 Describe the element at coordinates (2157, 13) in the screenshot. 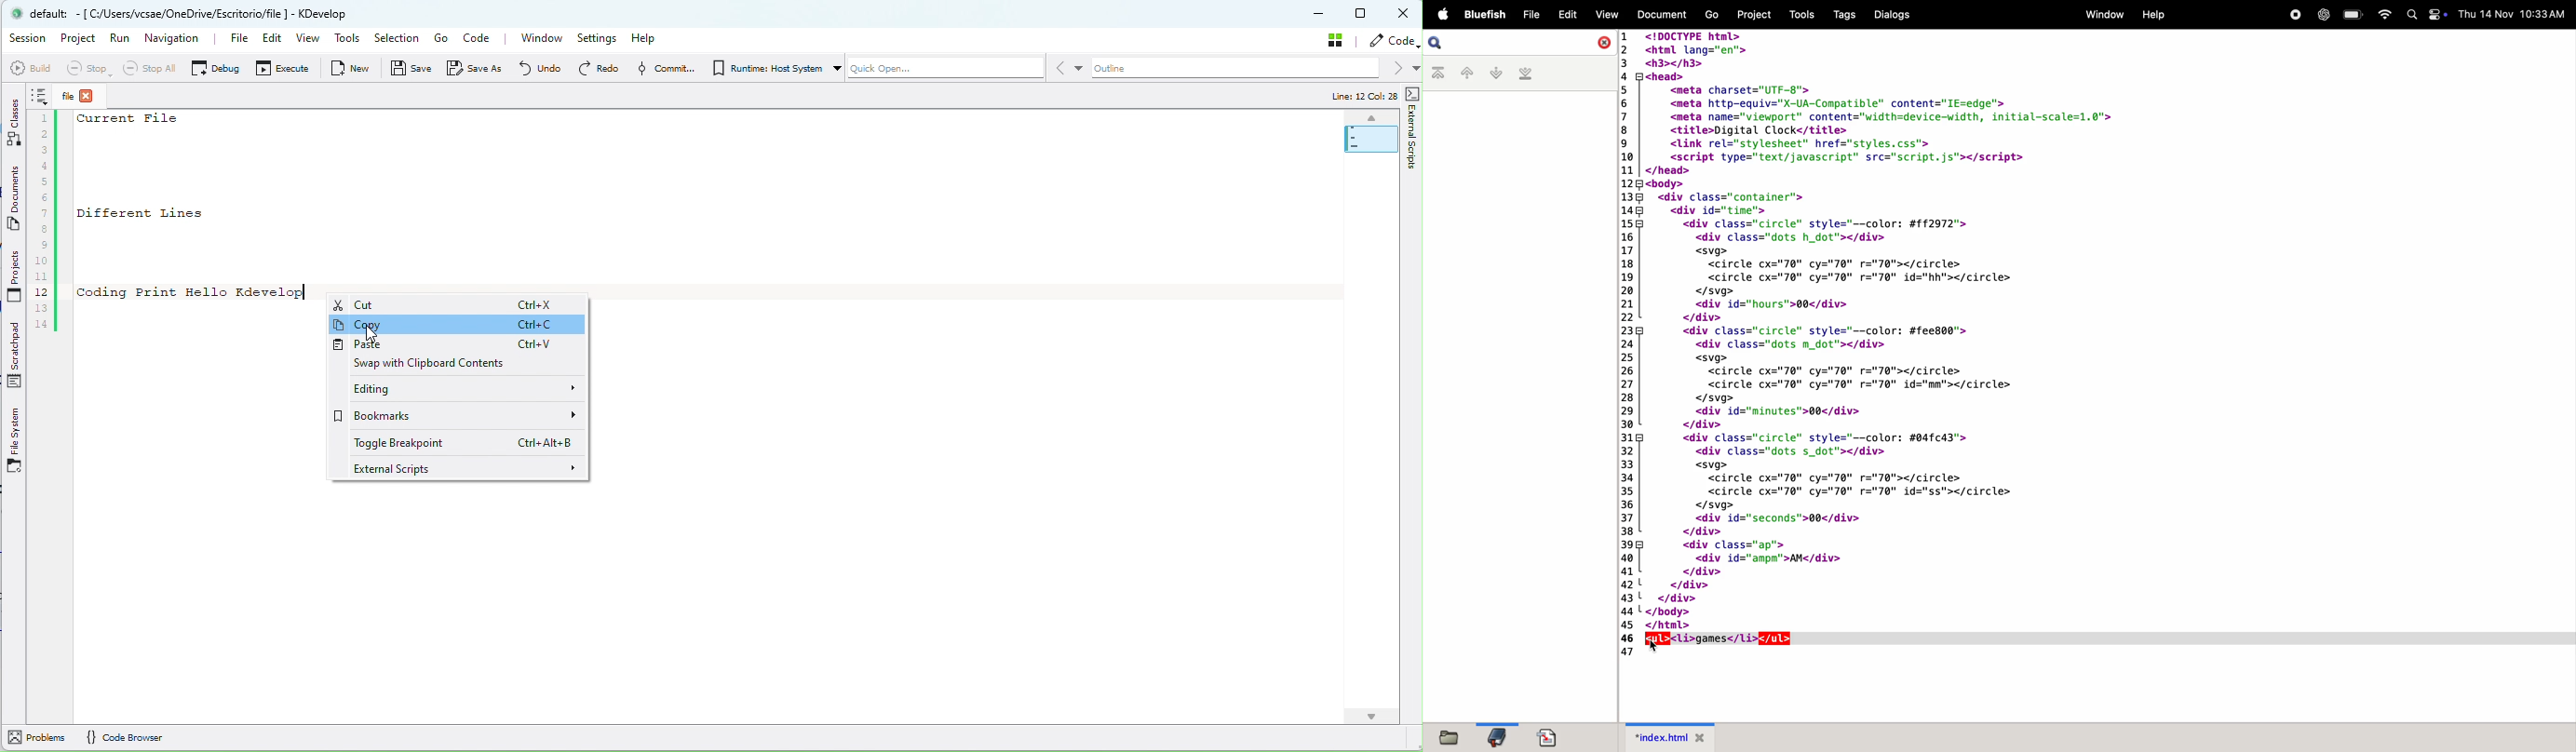

I see `help` at that location.